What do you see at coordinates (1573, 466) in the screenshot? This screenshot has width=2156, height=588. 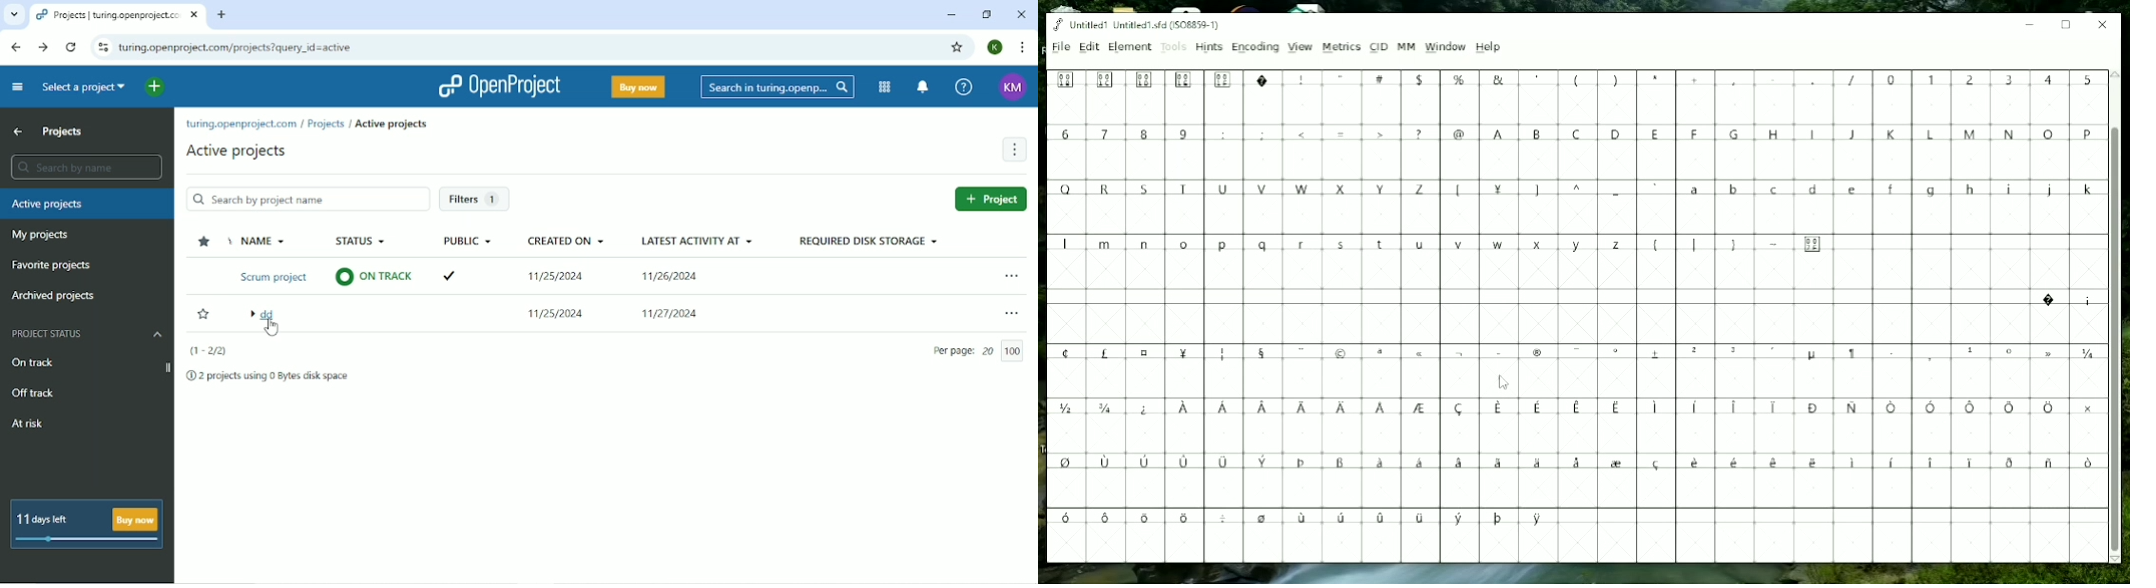 I see `Symbols` at bounding box center [1573, 466].